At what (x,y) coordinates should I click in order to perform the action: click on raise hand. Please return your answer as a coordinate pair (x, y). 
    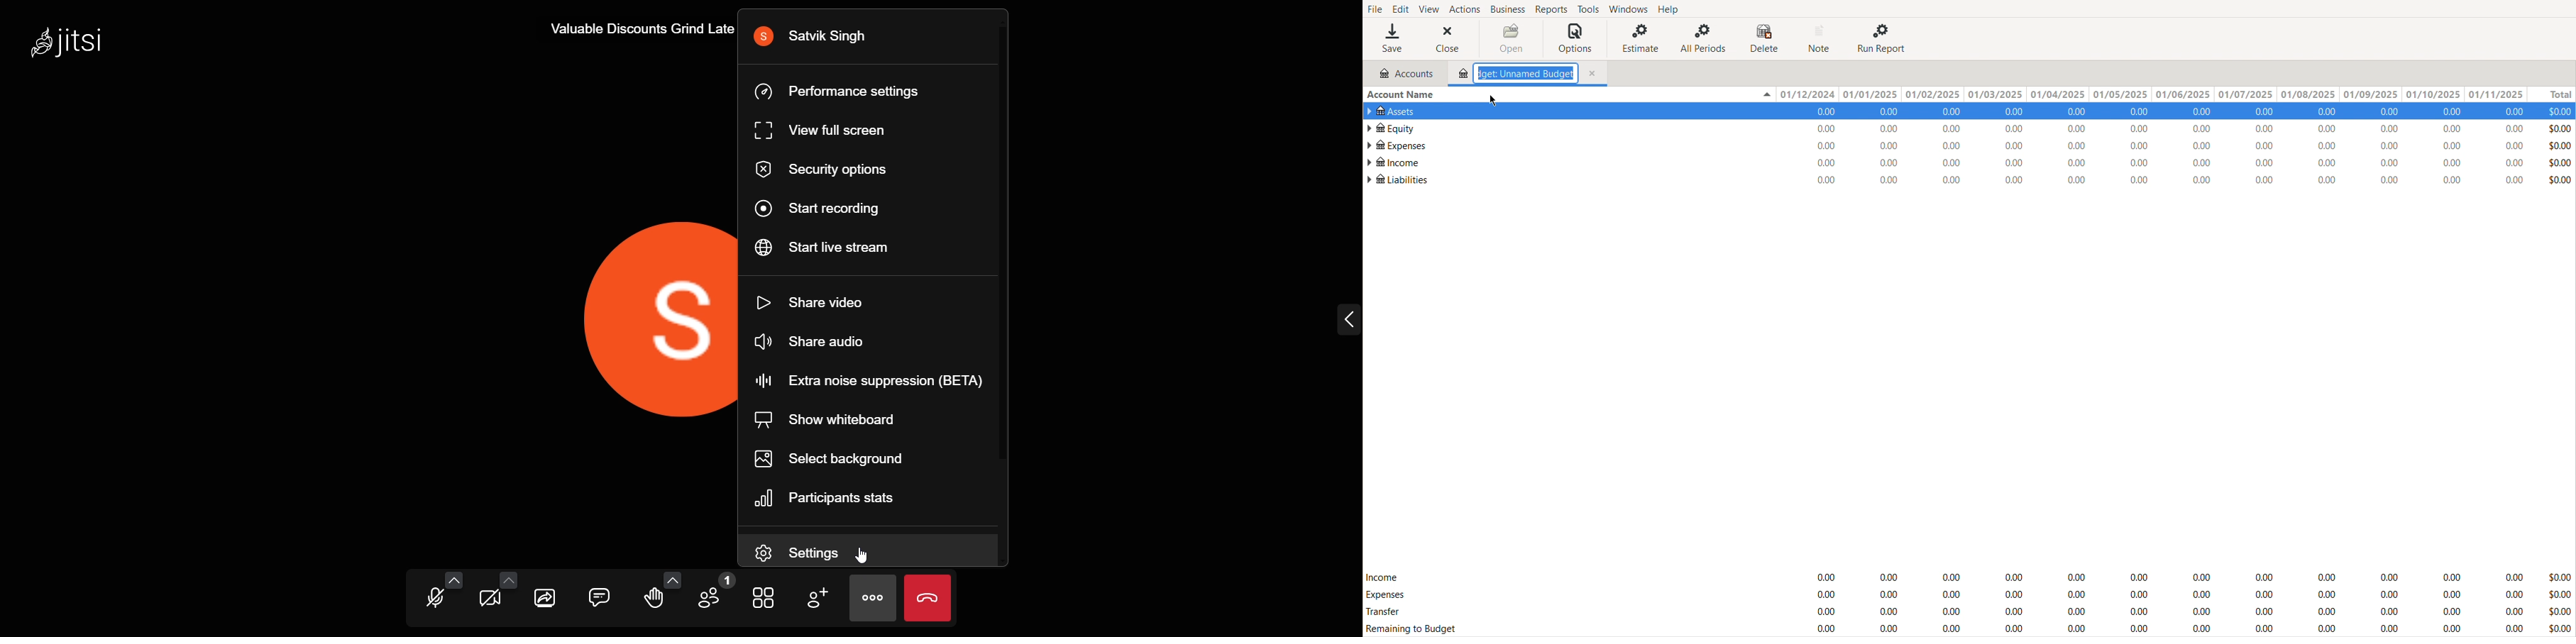
    Looking at the image, I should click on (655, 601).